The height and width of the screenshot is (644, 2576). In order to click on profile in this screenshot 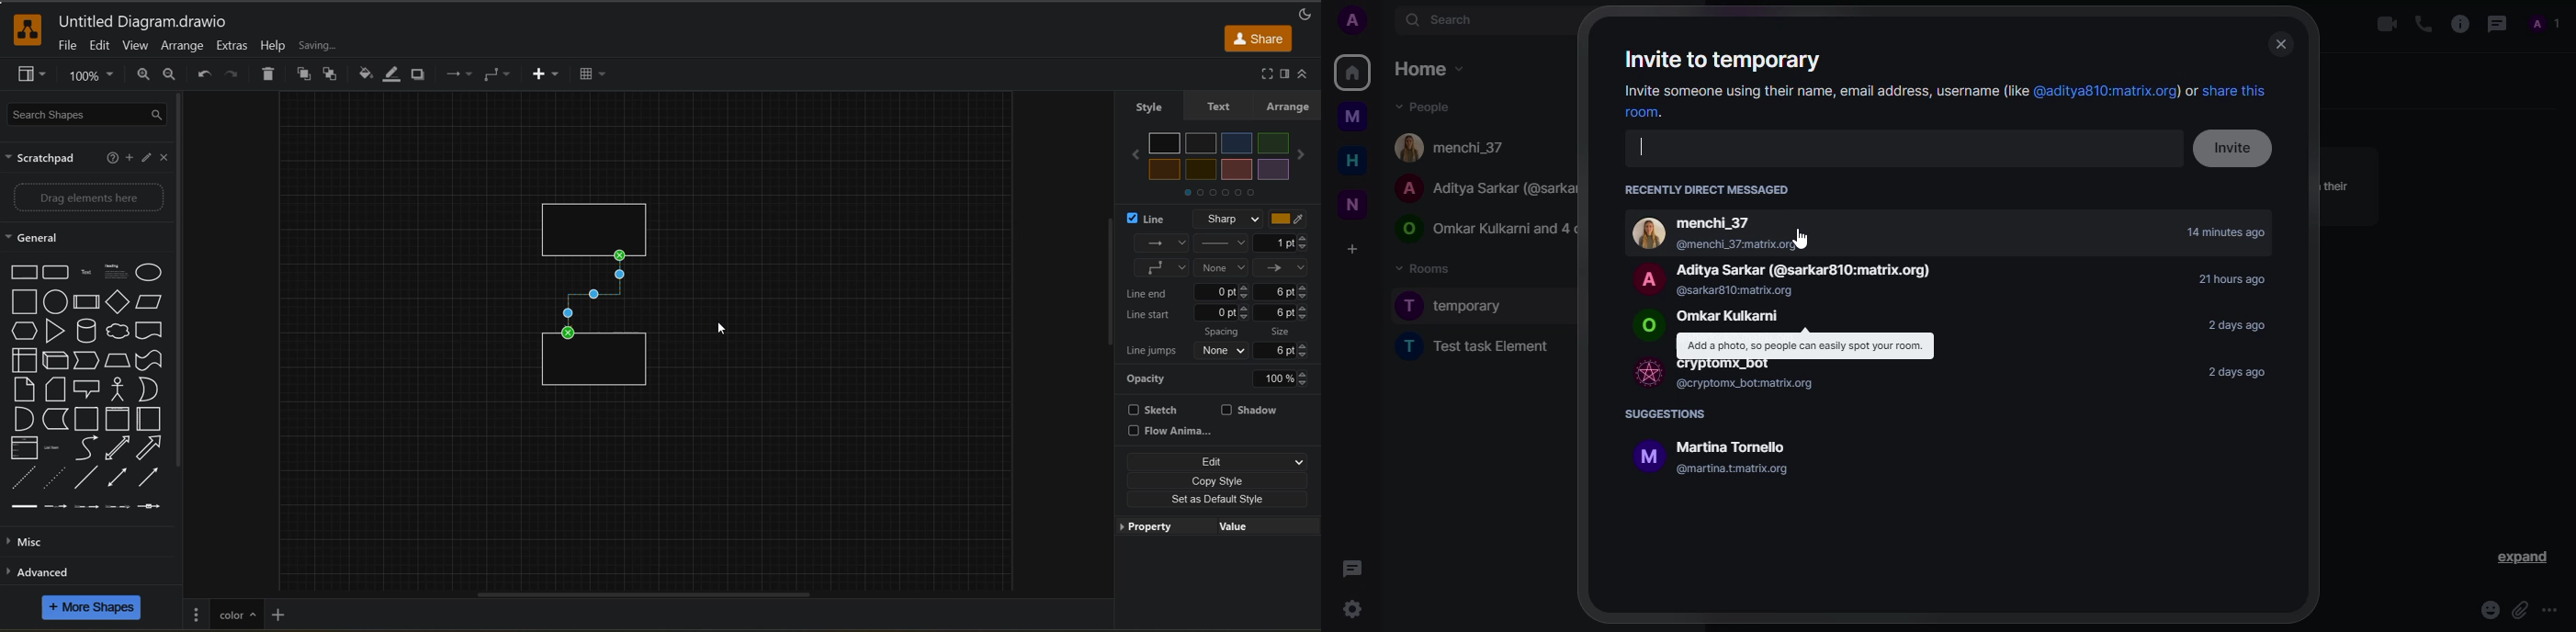, I will do `click(2542, 23)`.